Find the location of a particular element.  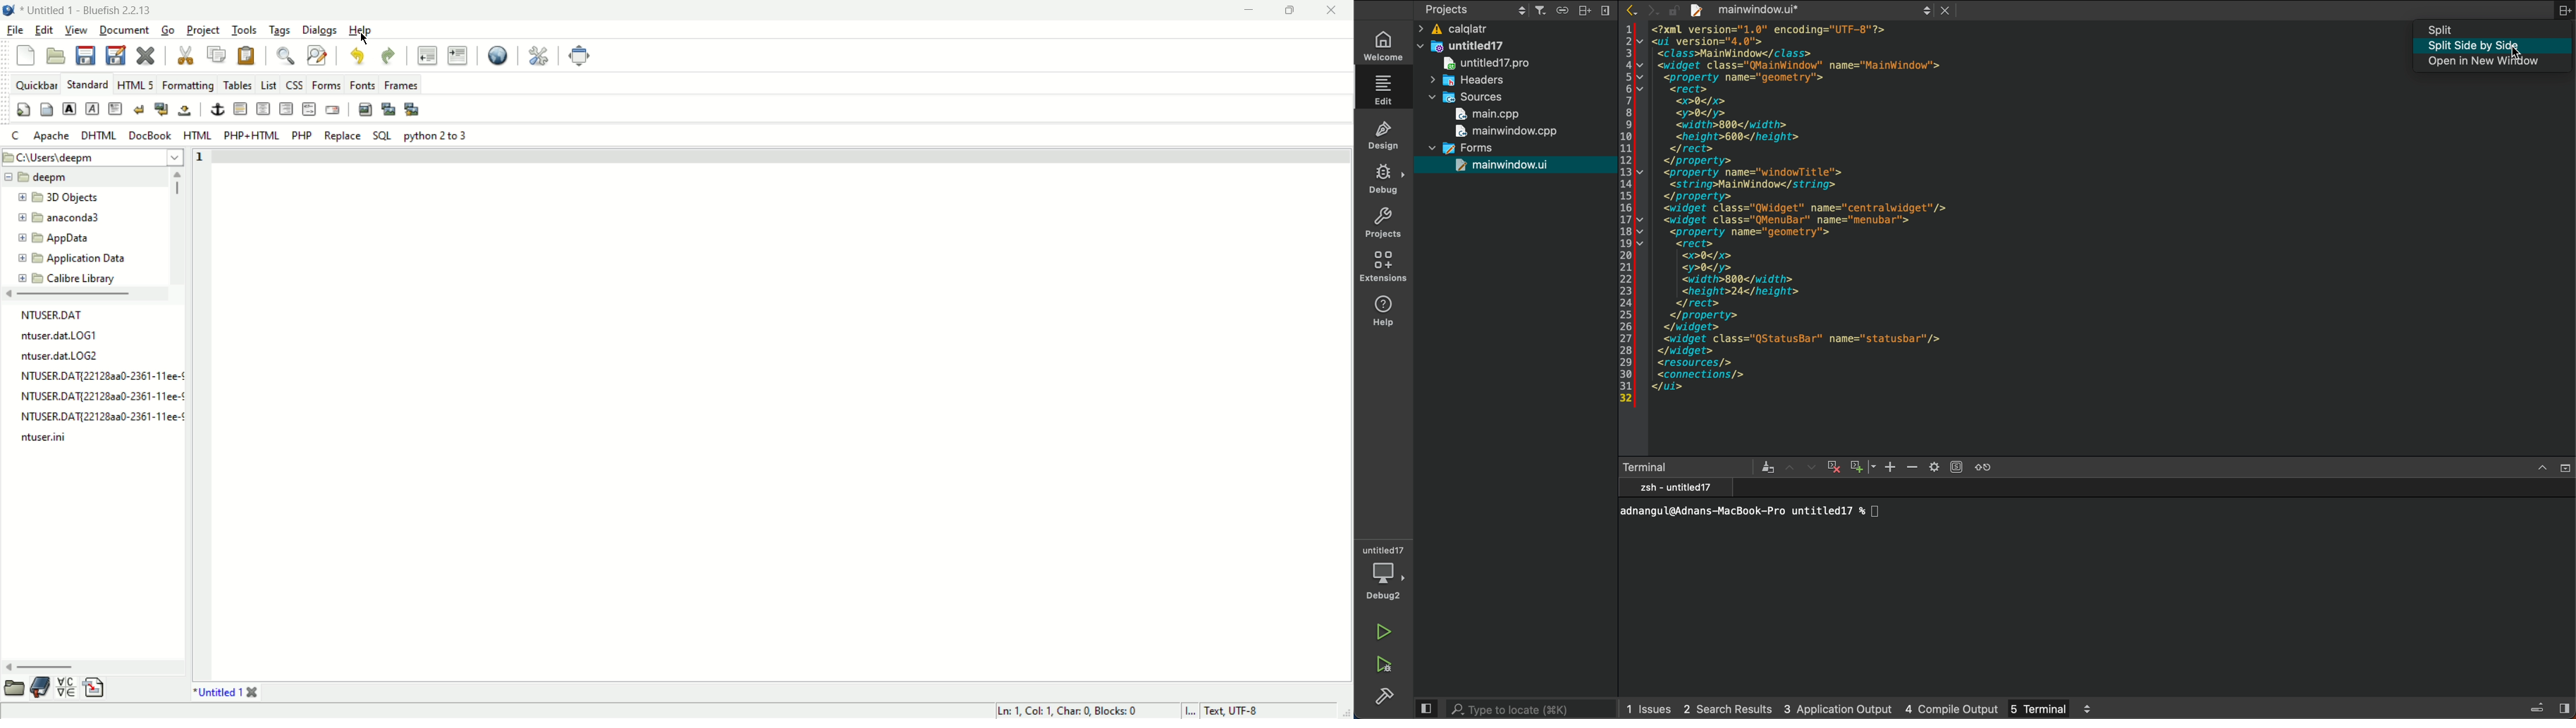

split side by side is located at coordinates (2495, 47).